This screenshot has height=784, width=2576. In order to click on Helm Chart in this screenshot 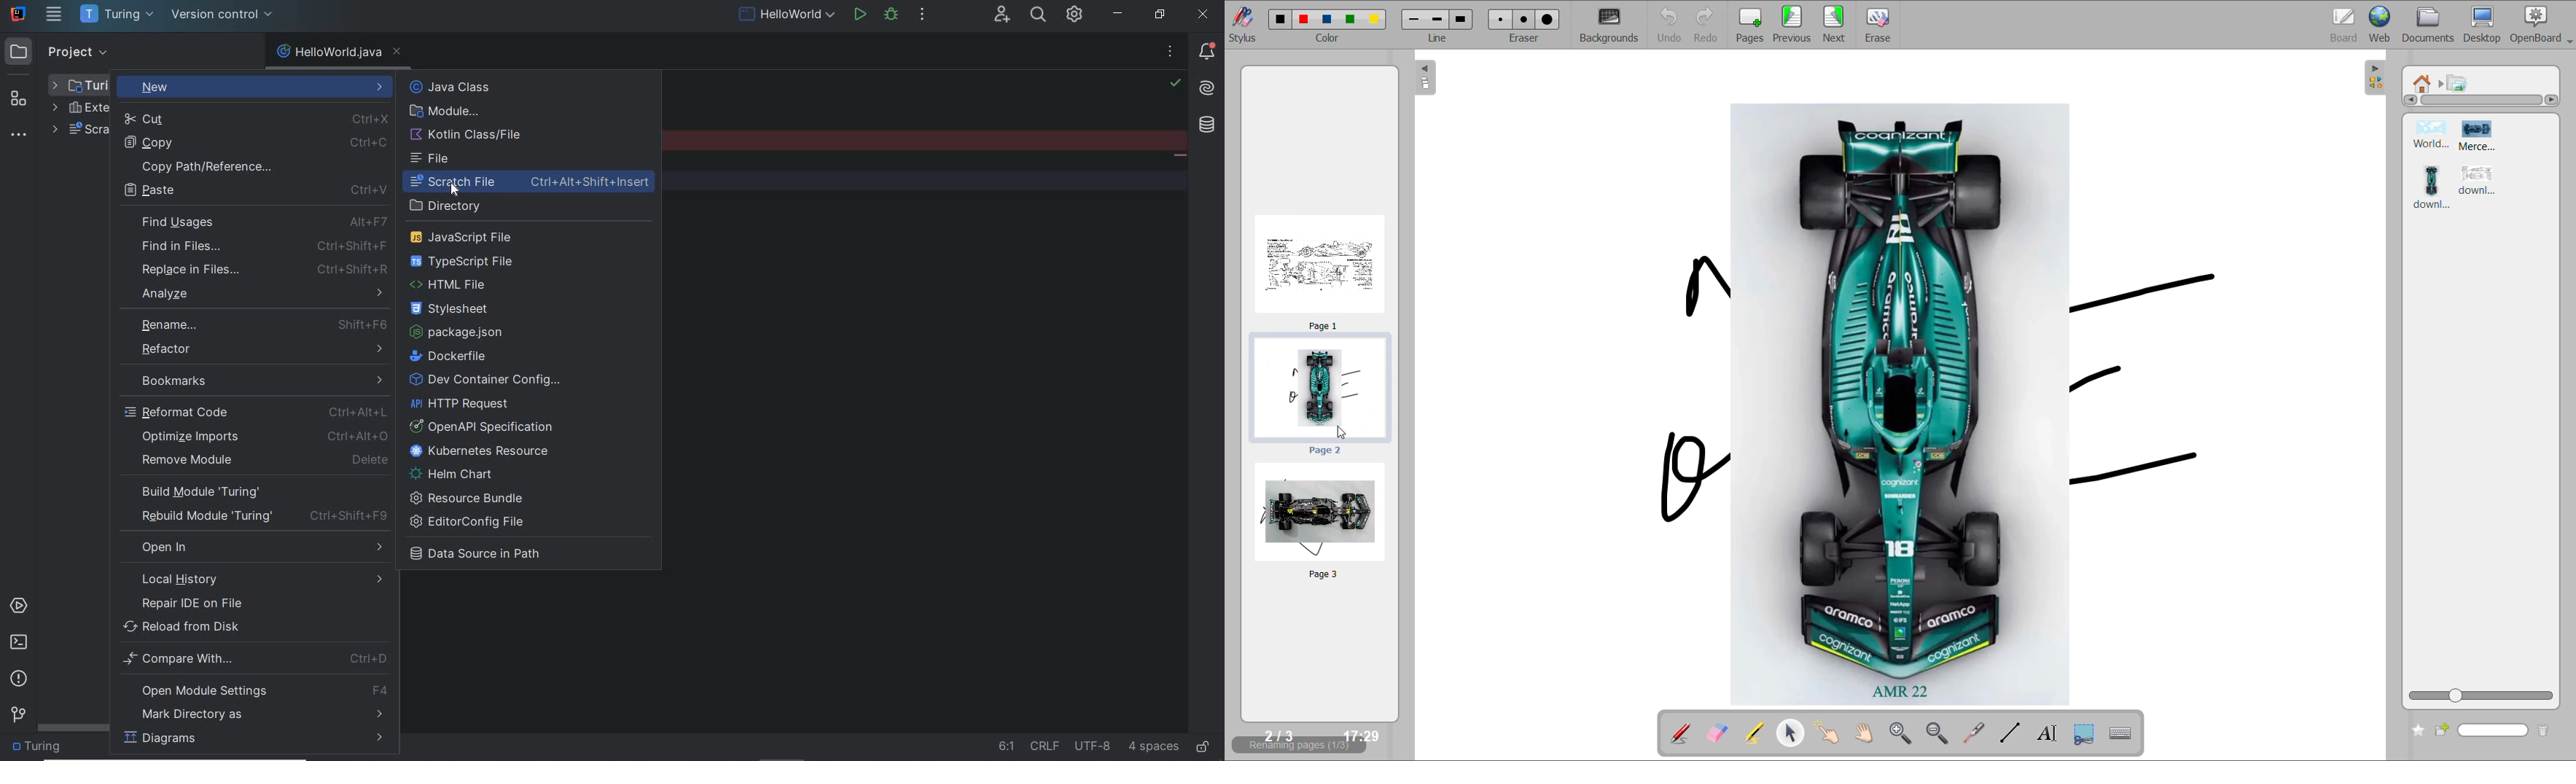, I will do `click(456, 474)`.